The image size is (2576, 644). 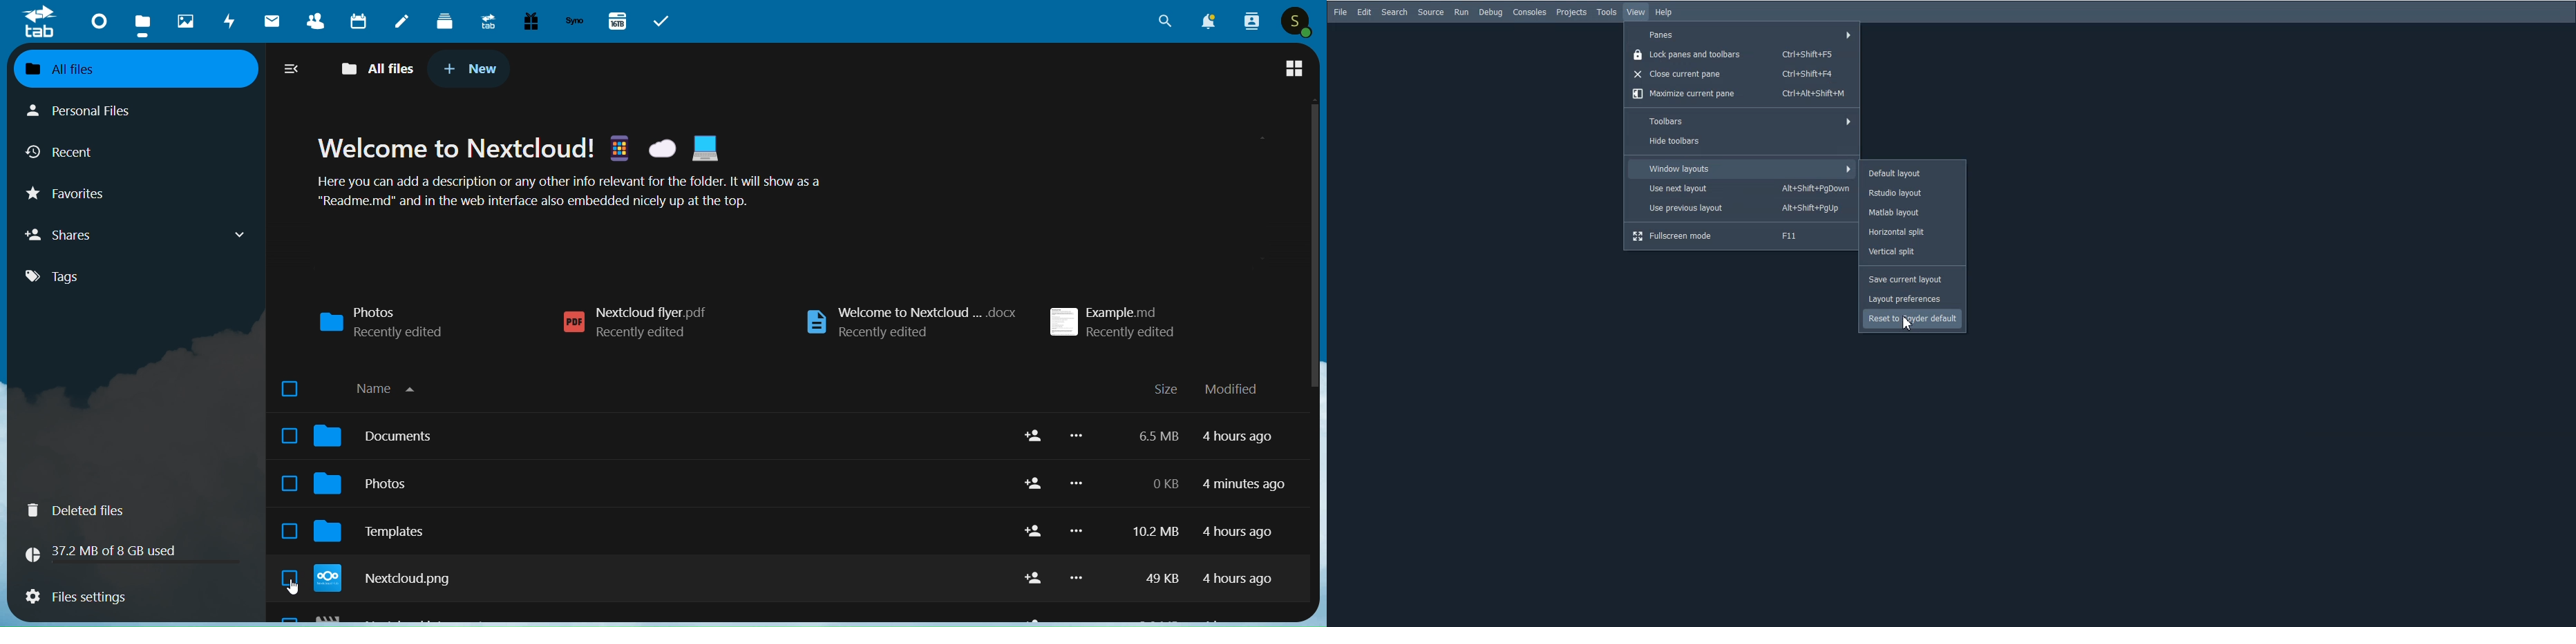 I want to click on Reset to spyder default, so click(x=1912, y=319).